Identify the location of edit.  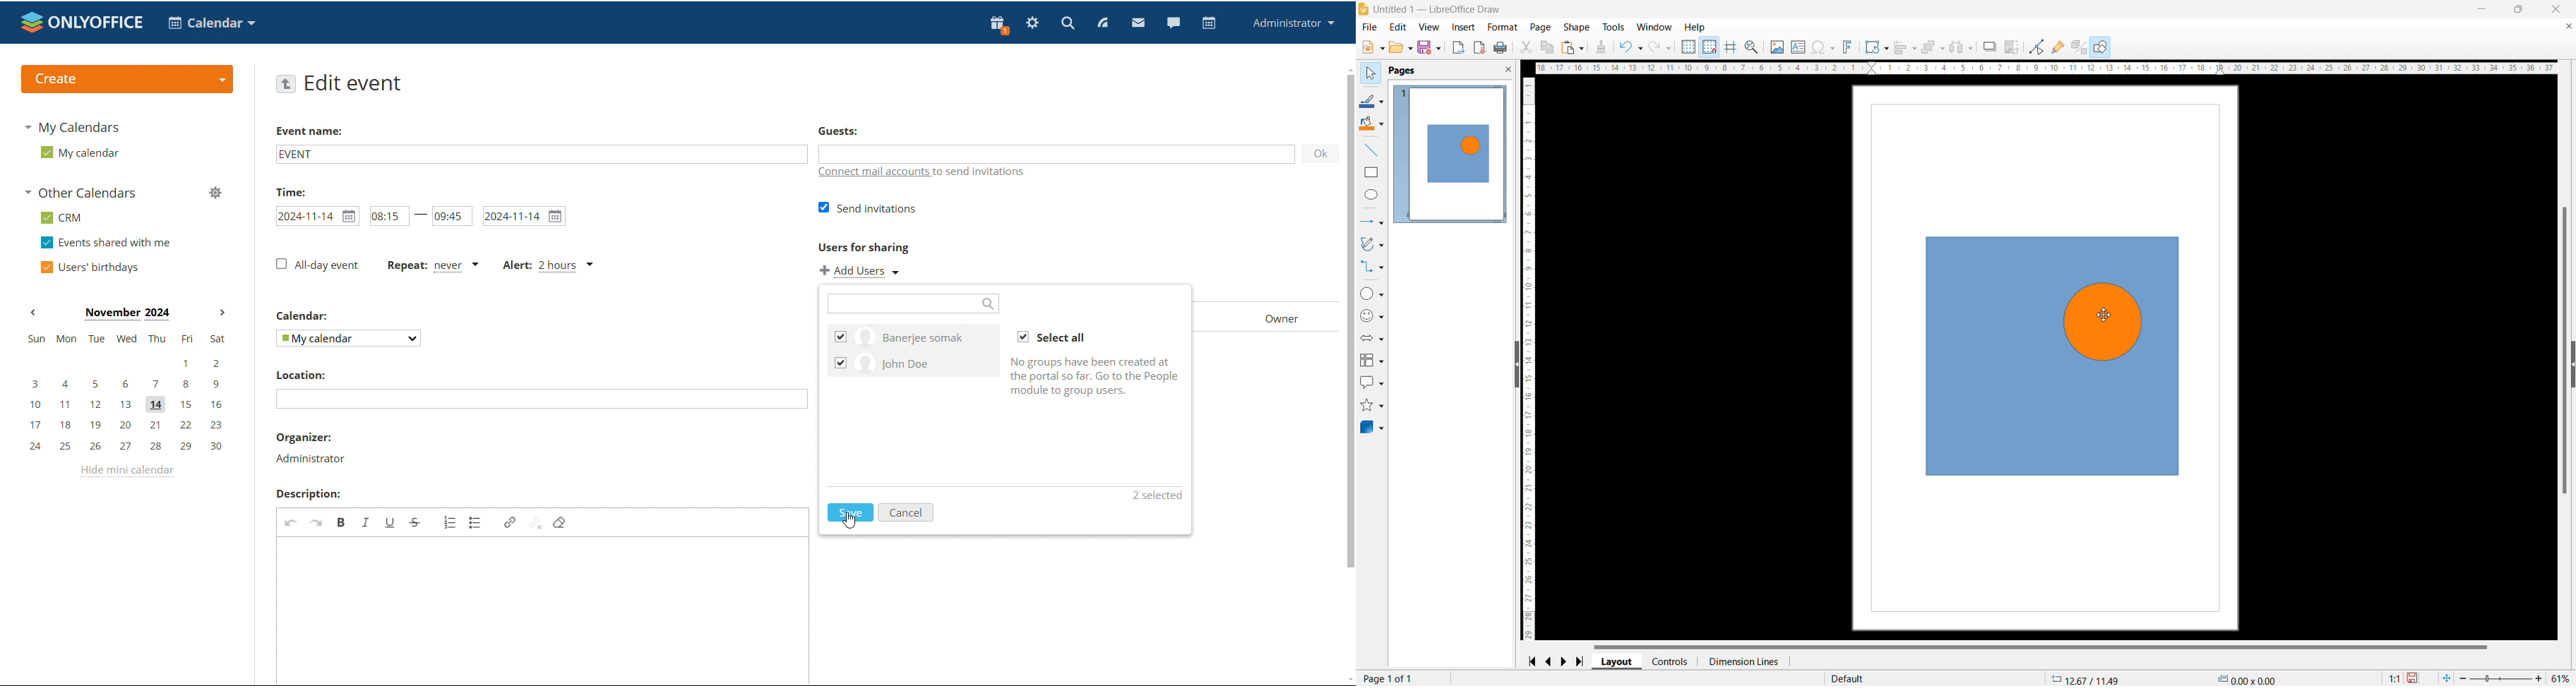
(1397, 27).